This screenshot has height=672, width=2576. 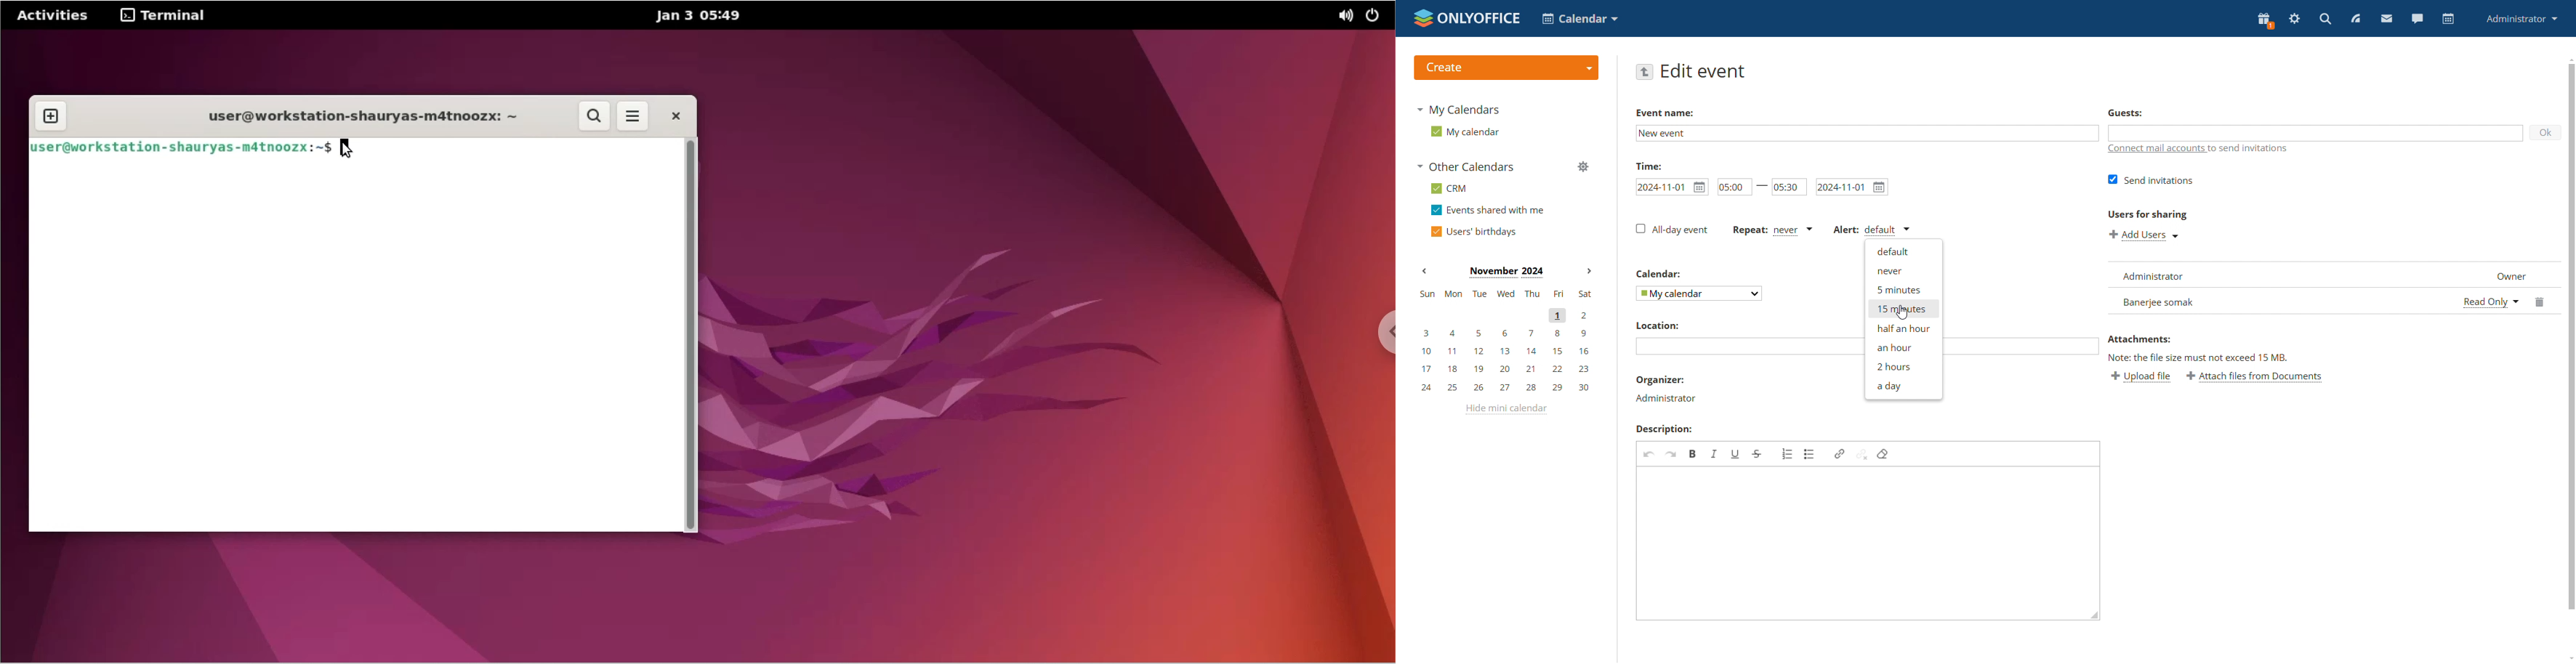 What do you see at coordinates (1460, 109) in the screenshot?
I see `my calendars` at bounding box center [1460, 109].